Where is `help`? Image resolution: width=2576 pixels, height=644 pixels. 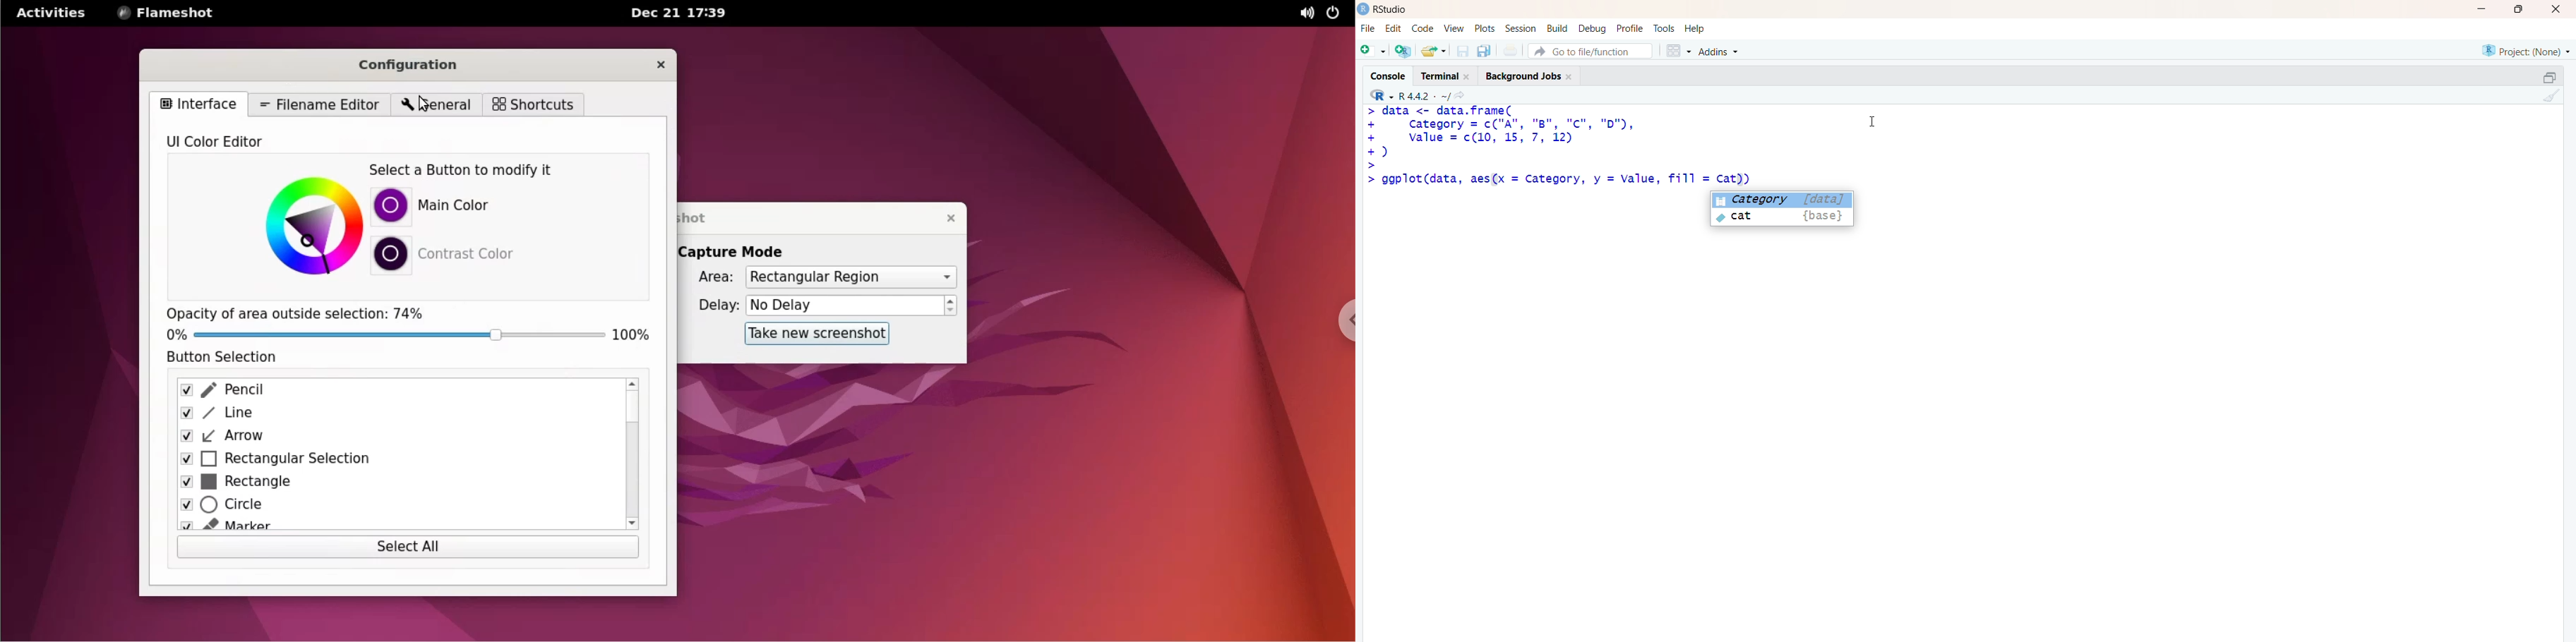
help is located at coordinates (1697, 29).